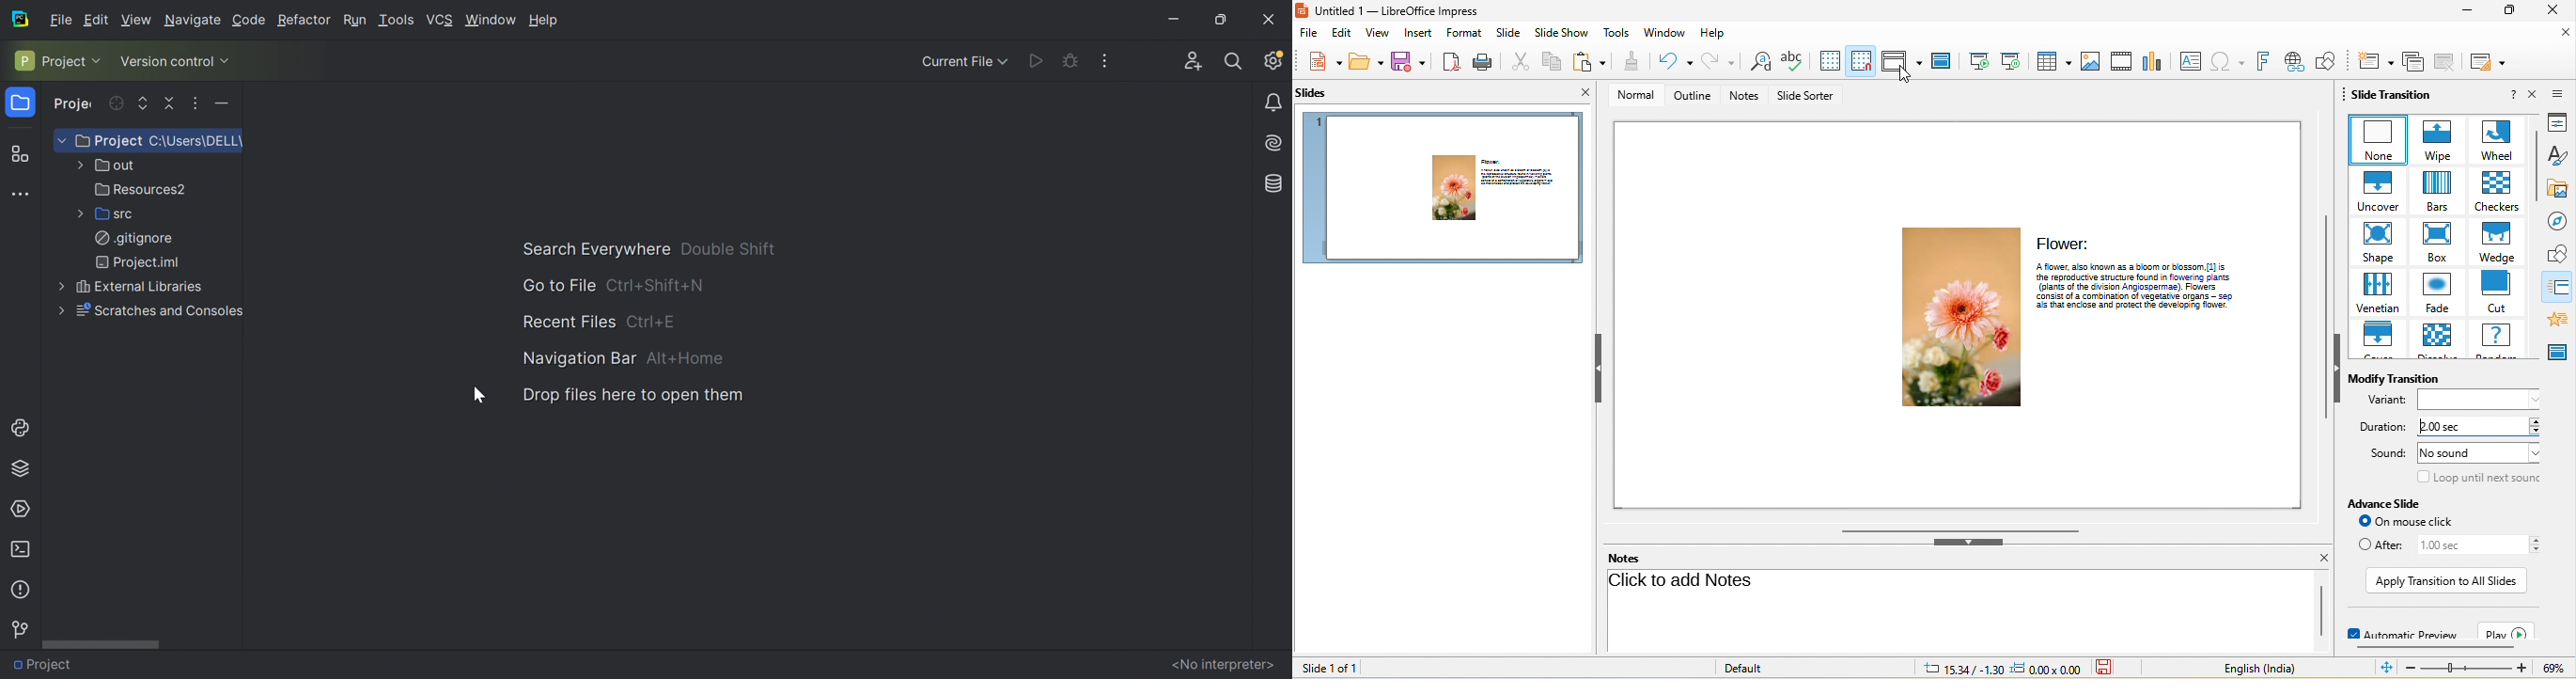 Image resolution: width=2576 pixels, height=700 pixels. I want to click on slide layout, so click(2491, 61).